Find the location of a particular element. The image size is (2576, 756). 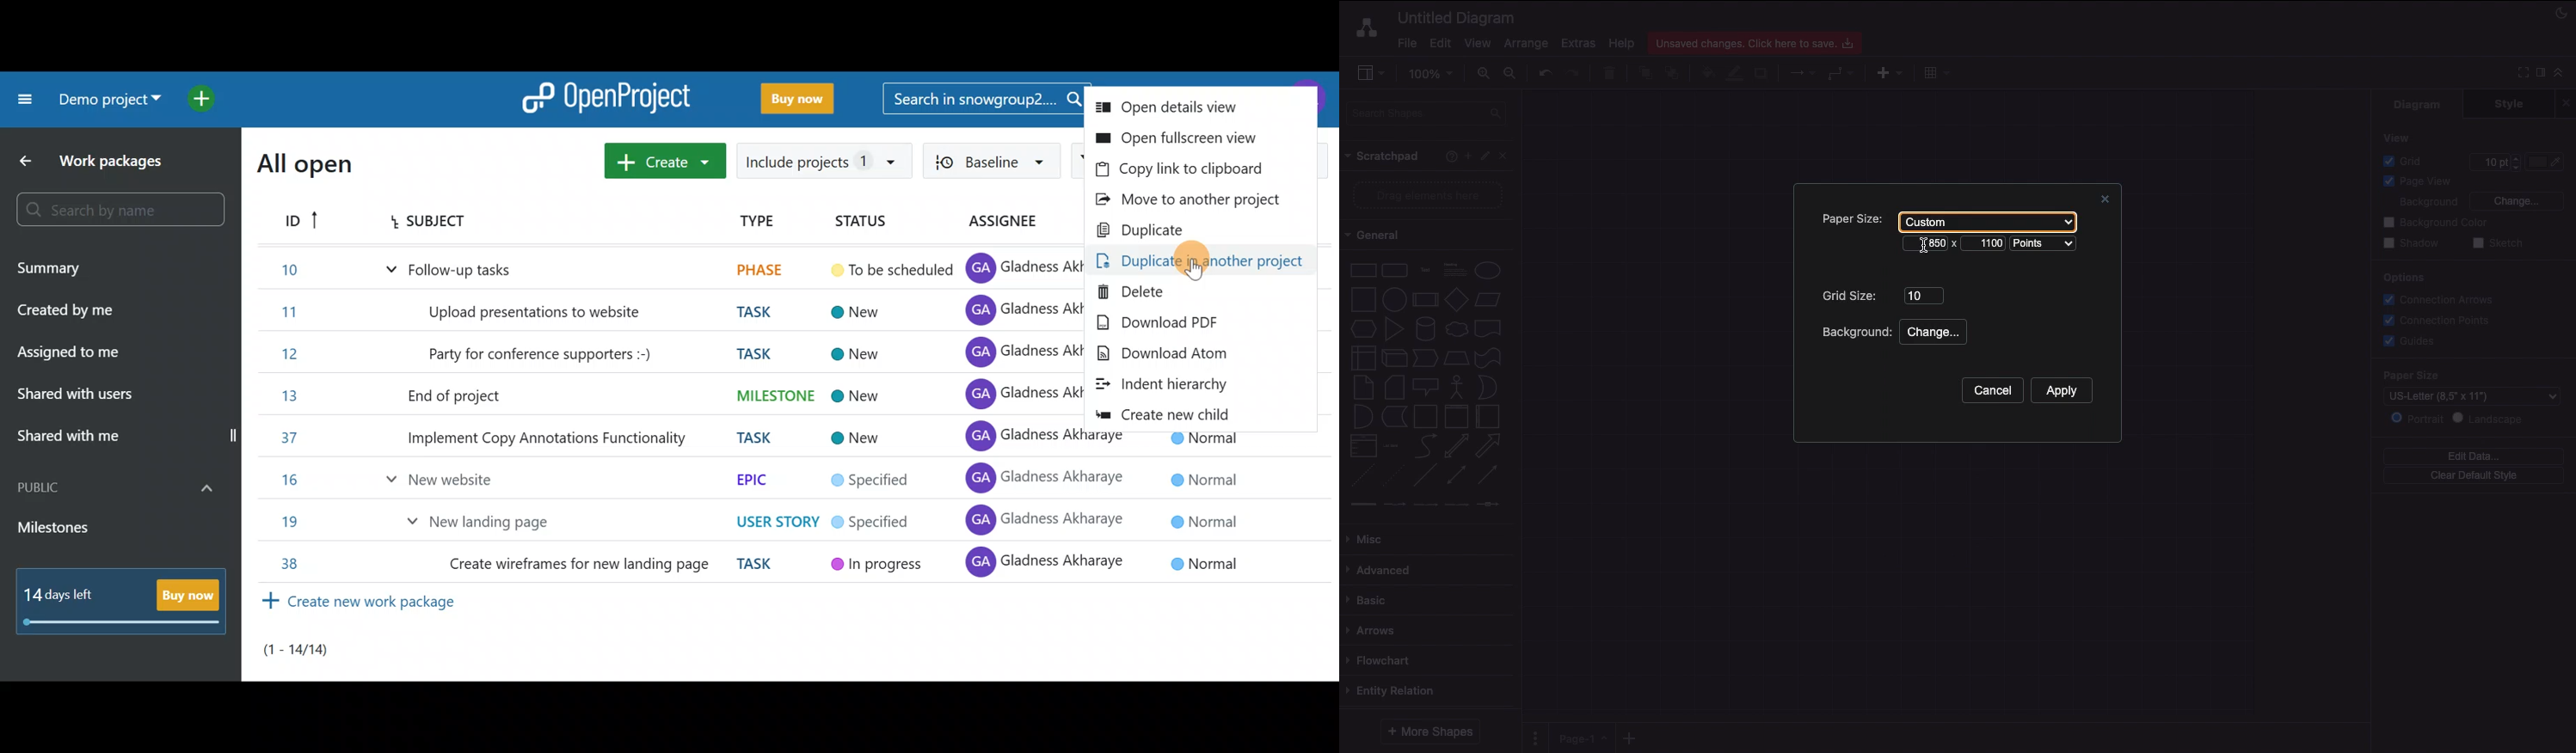

Help is located at coordinates (1621, 42).